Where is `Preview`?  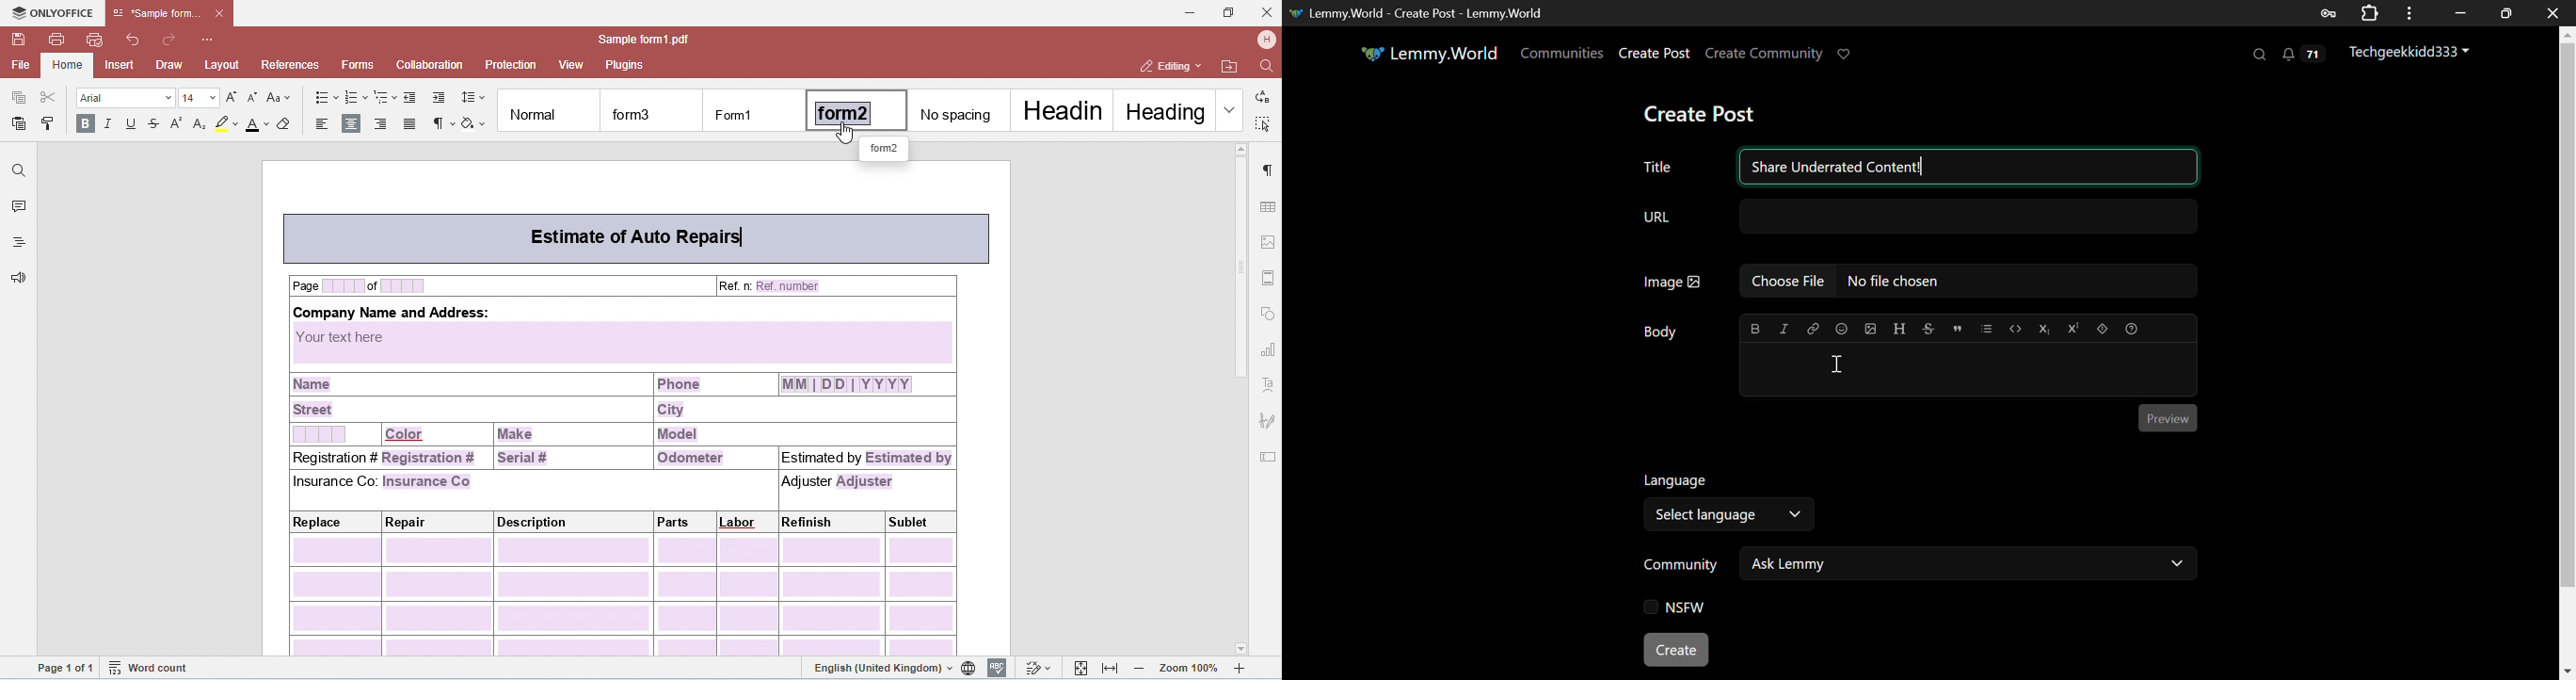 Preview is located at coordinates (2168, 418).